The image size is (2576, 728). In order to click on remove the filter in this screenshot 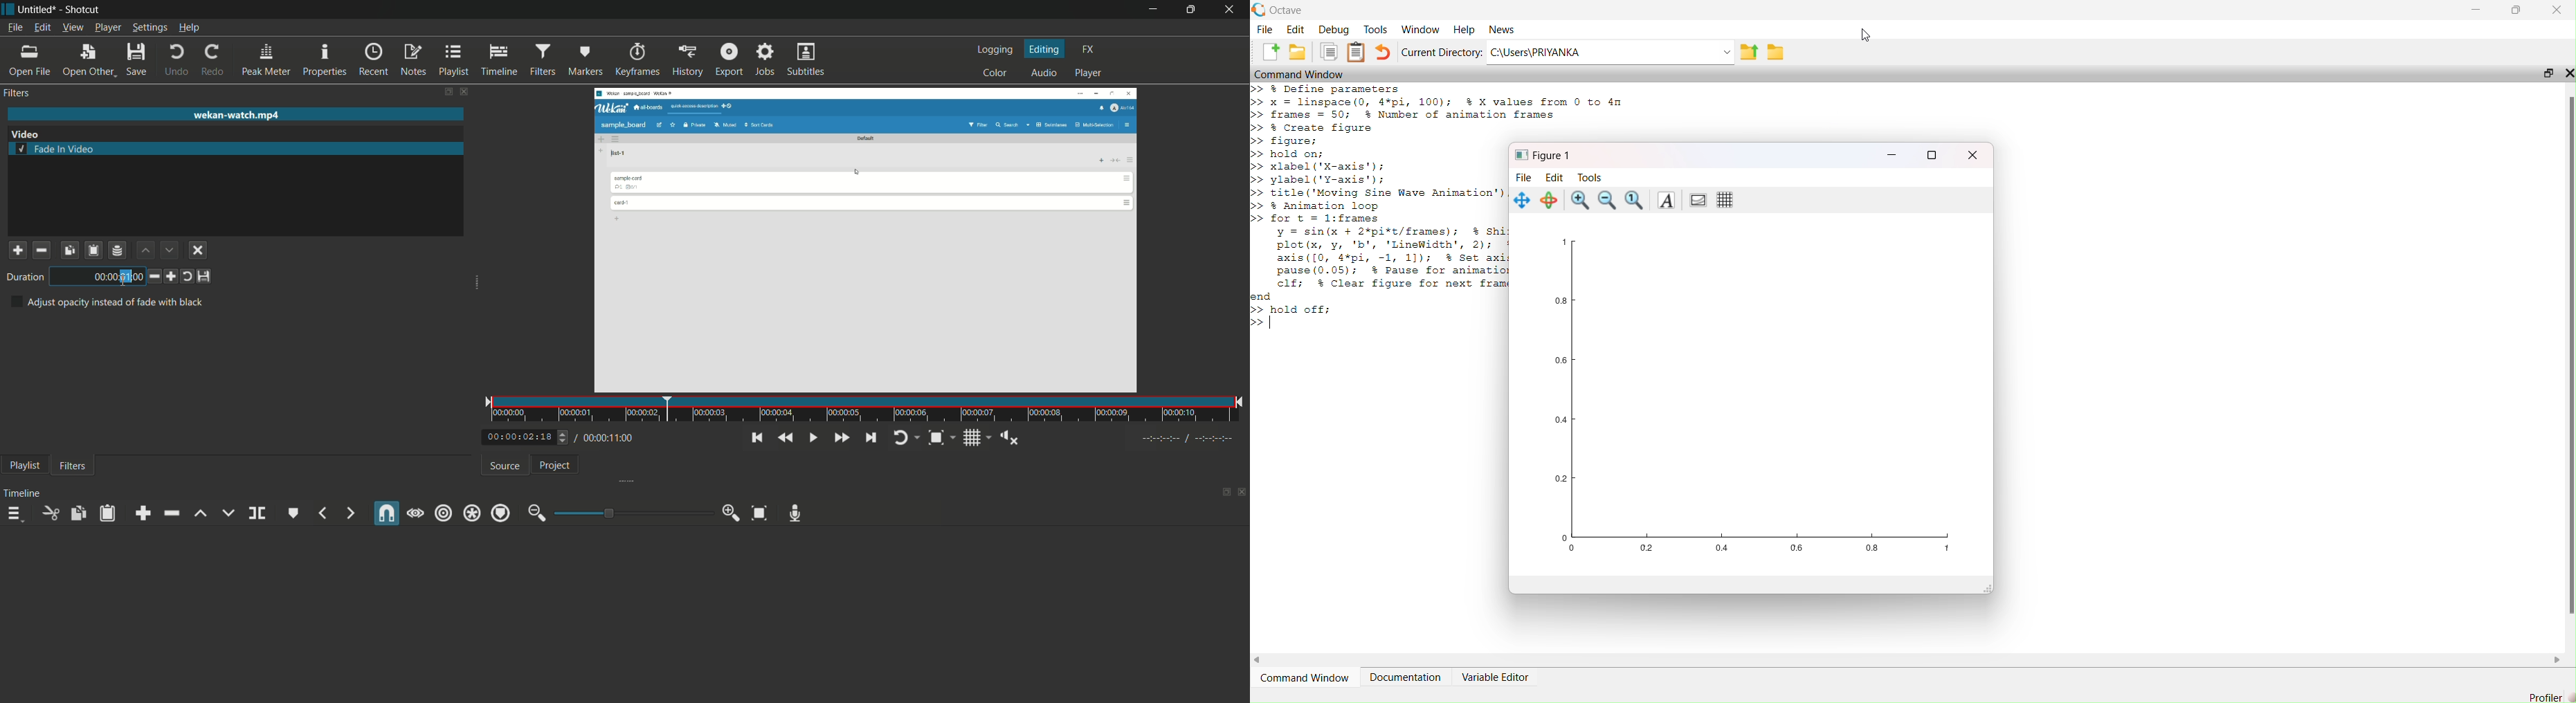, I will do `click(41, 249)`.